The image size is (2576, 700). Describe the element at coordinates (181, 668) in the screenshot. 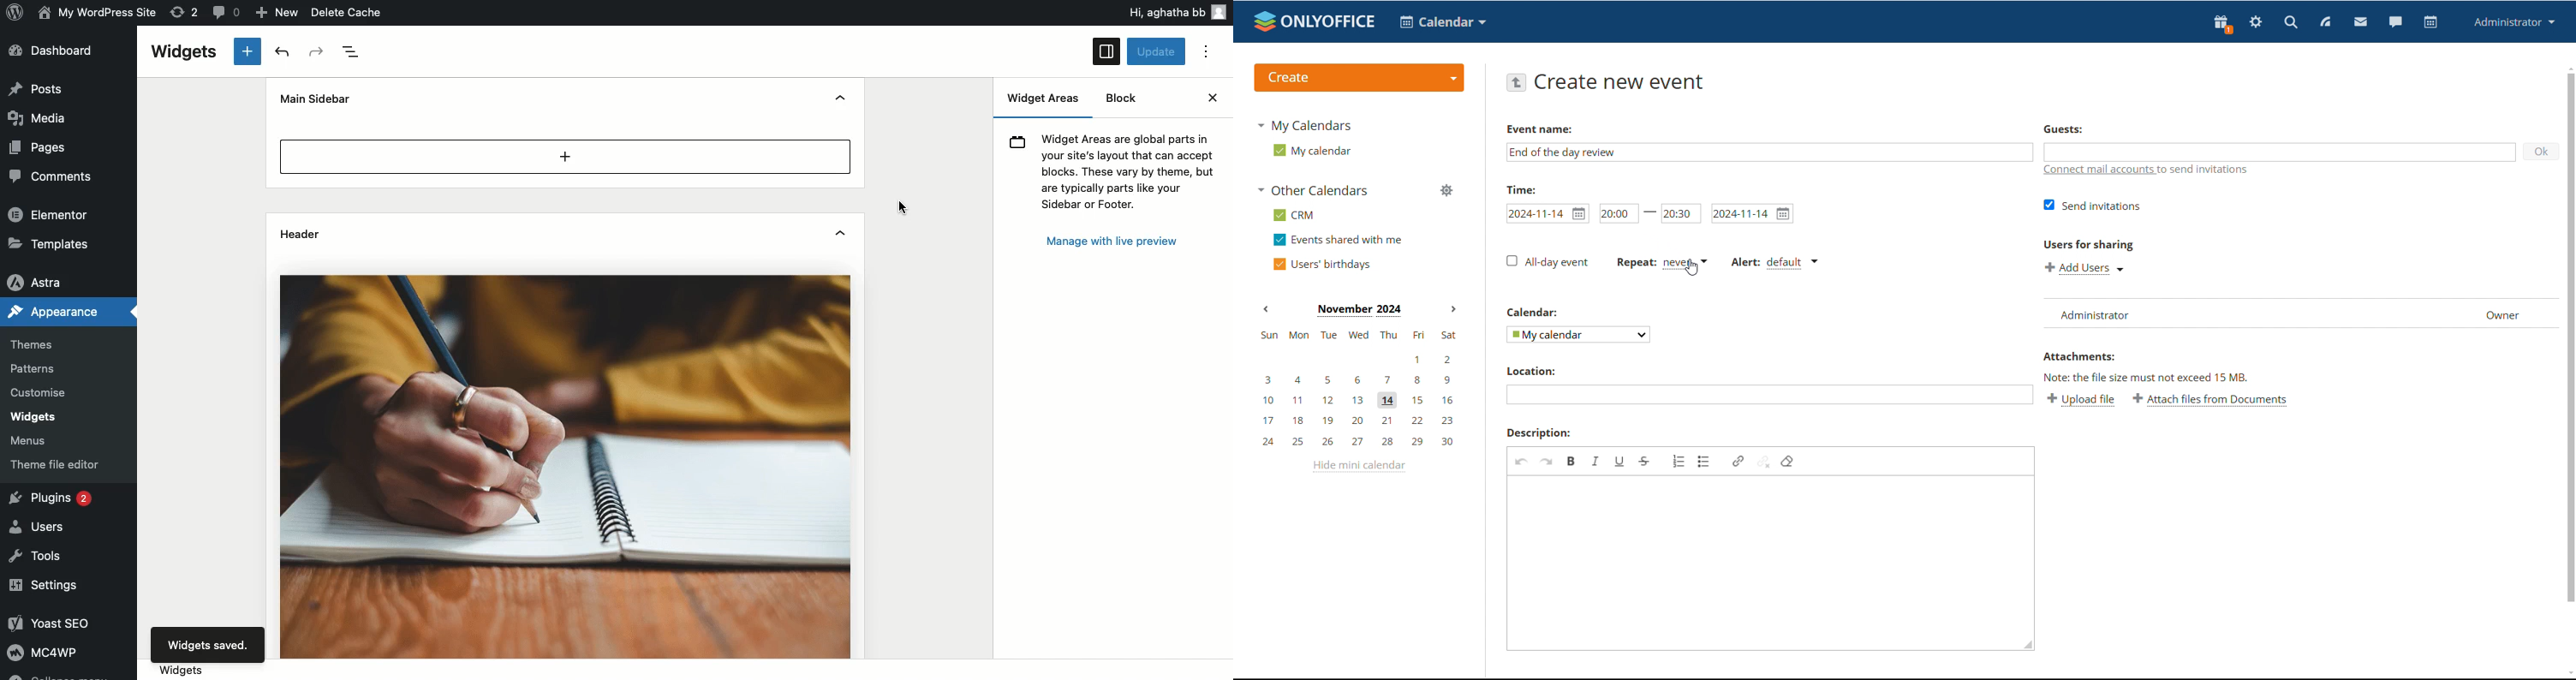

I see `Widgets` at that location.